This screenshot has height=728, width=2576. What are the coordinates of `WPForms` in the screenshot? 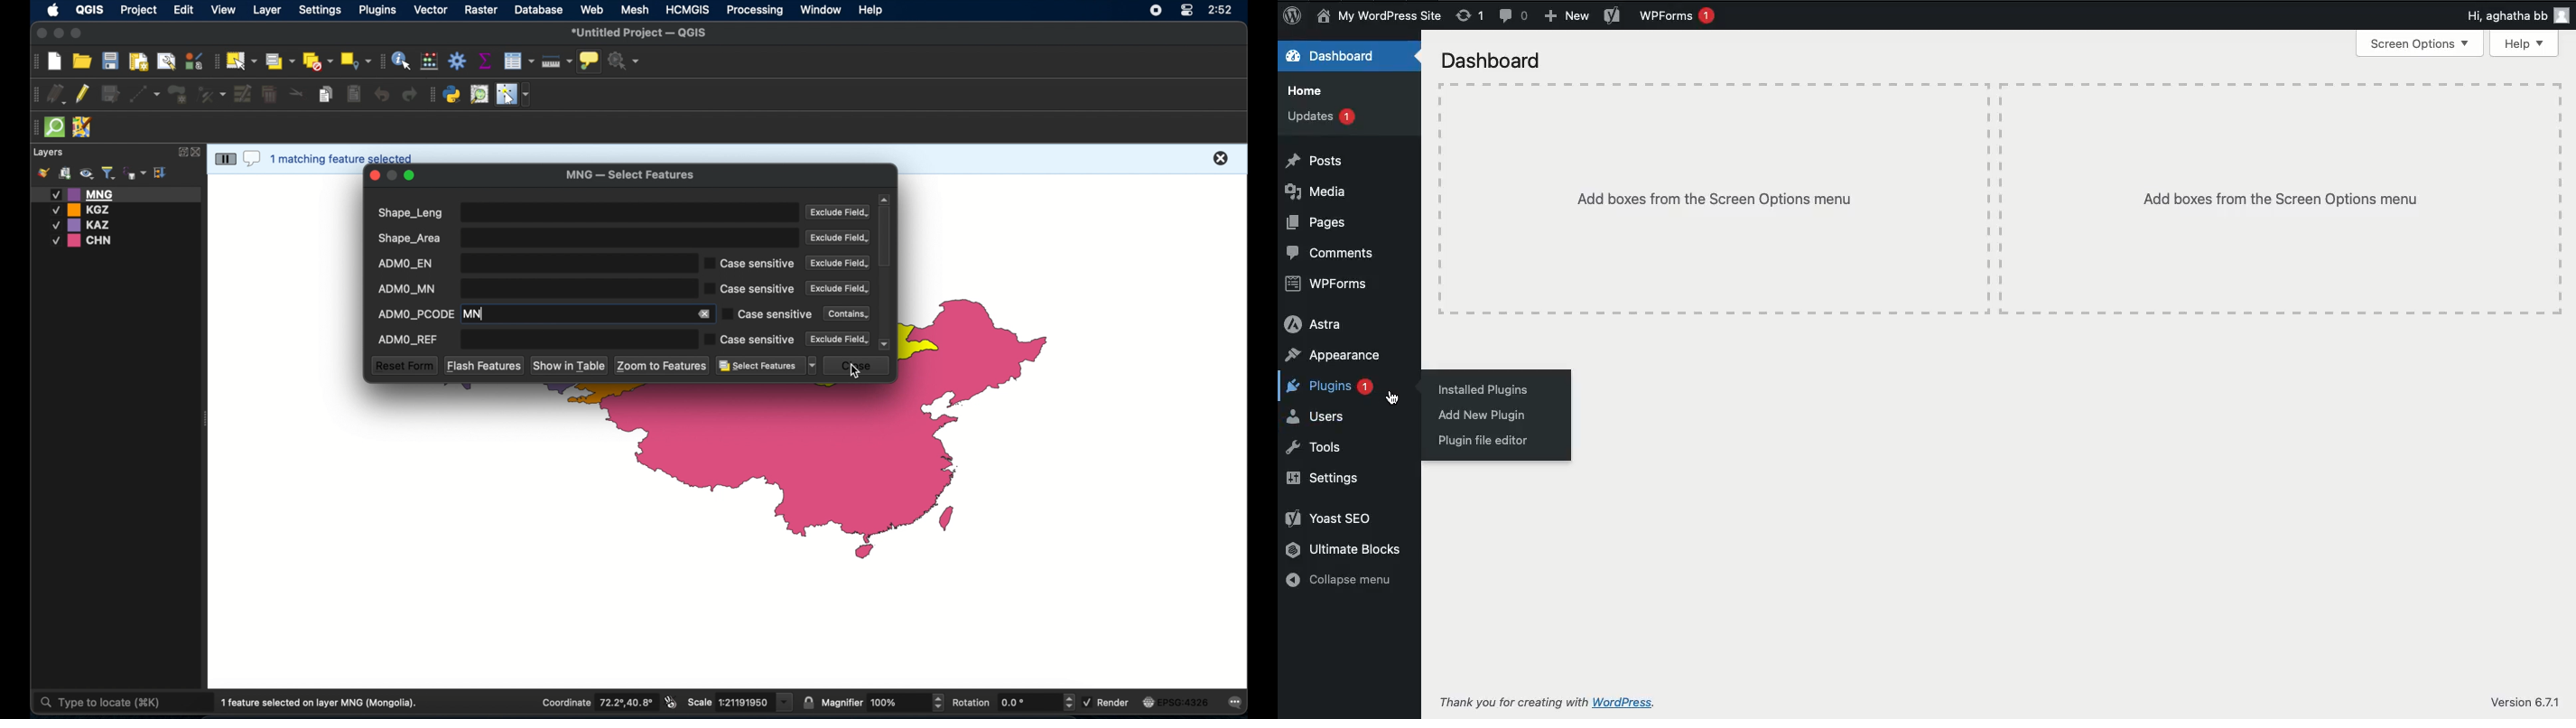 It's located at (1678, 16).